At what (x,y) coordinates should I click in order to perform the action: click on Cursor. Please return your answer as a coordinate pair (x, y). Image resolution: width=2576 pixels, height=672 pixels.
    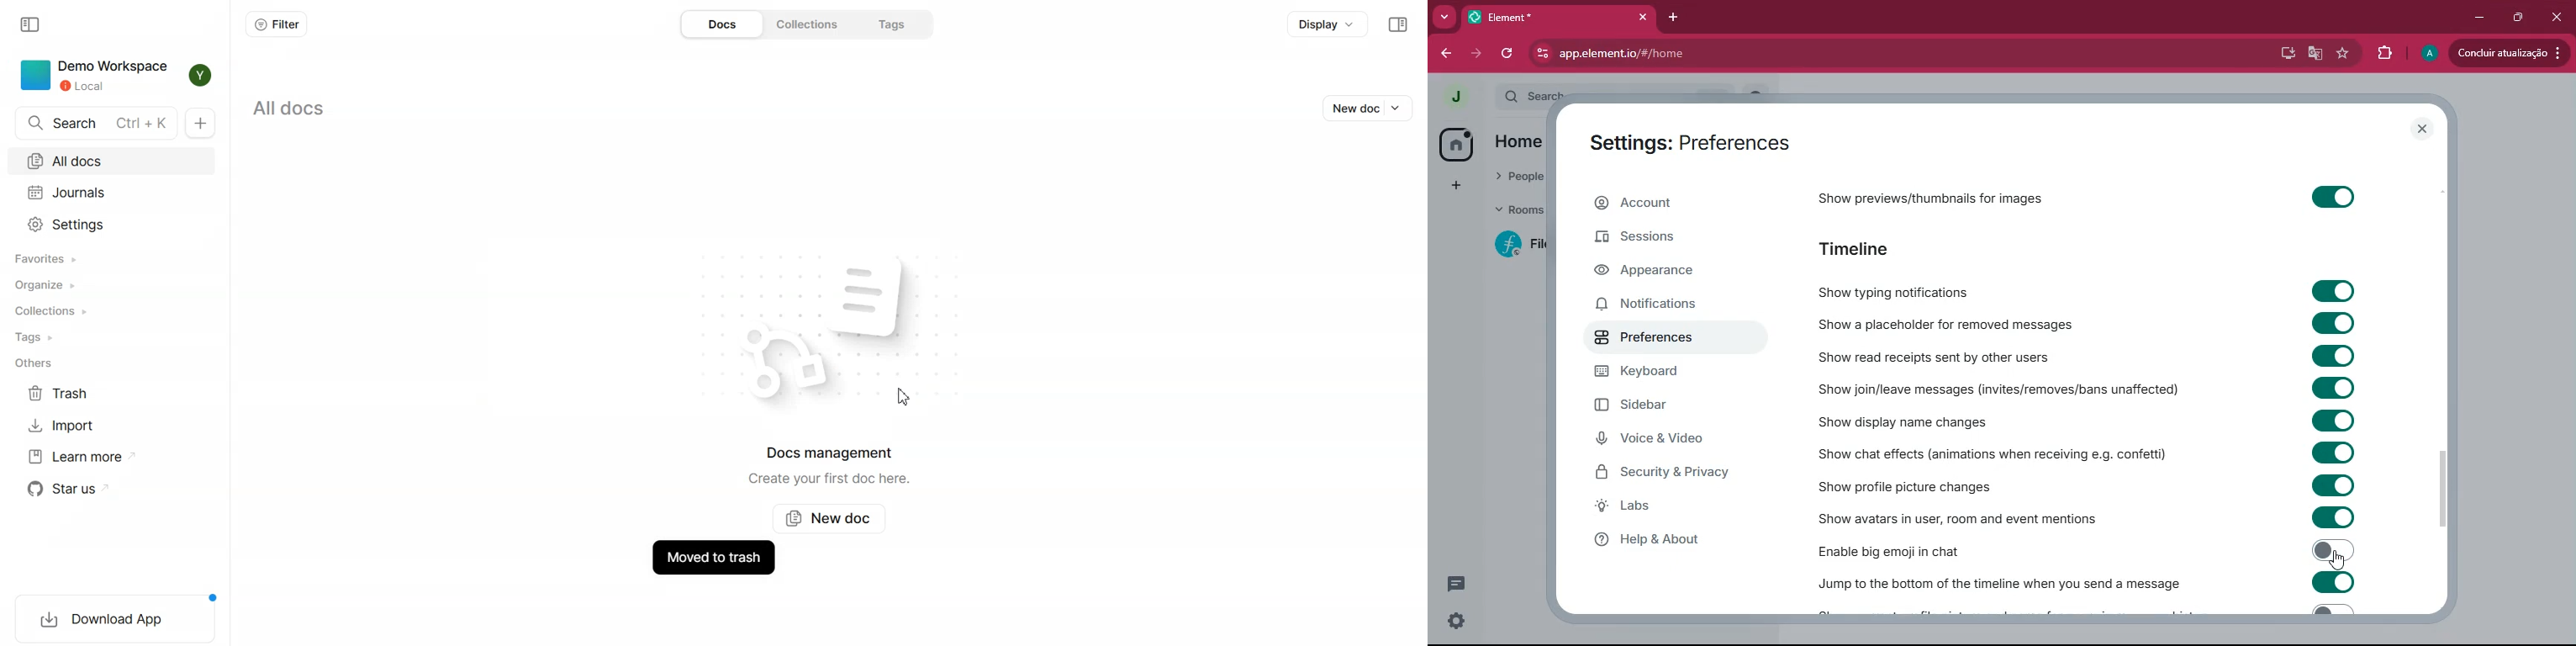
    Looking at the image, I should click on (902, 399).